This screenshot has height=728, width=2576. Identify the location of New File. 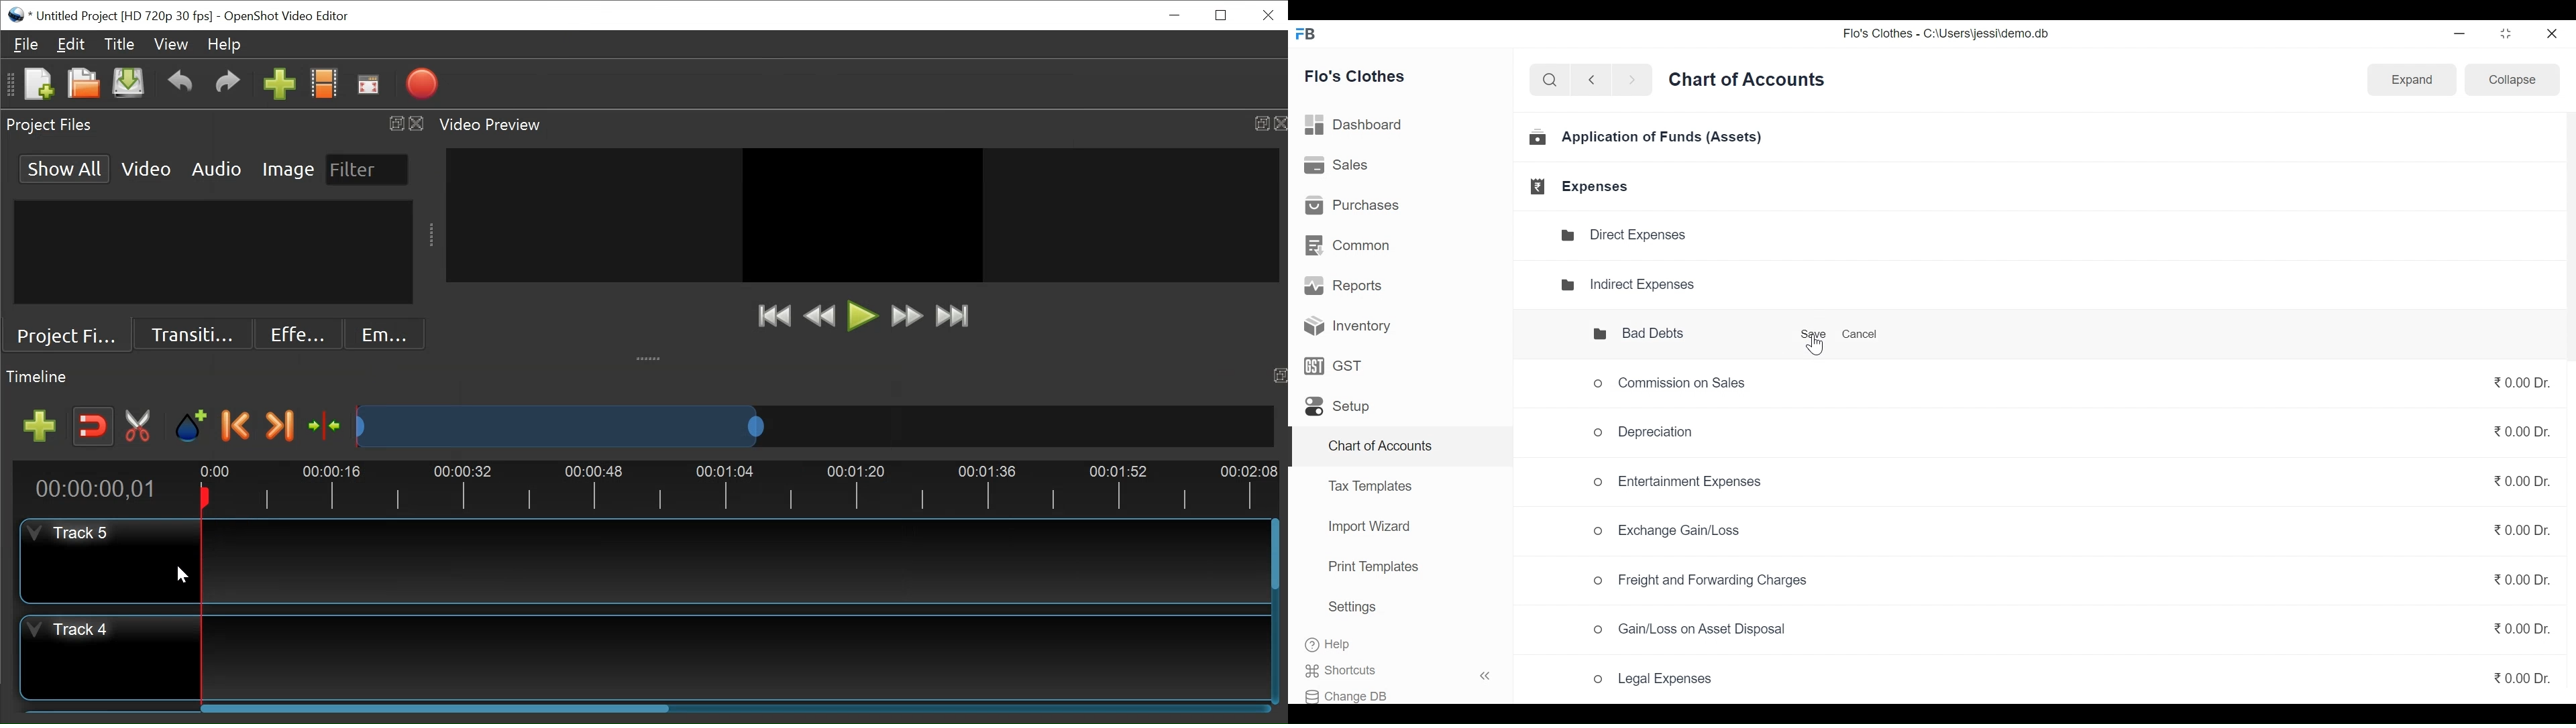
(38, 85).